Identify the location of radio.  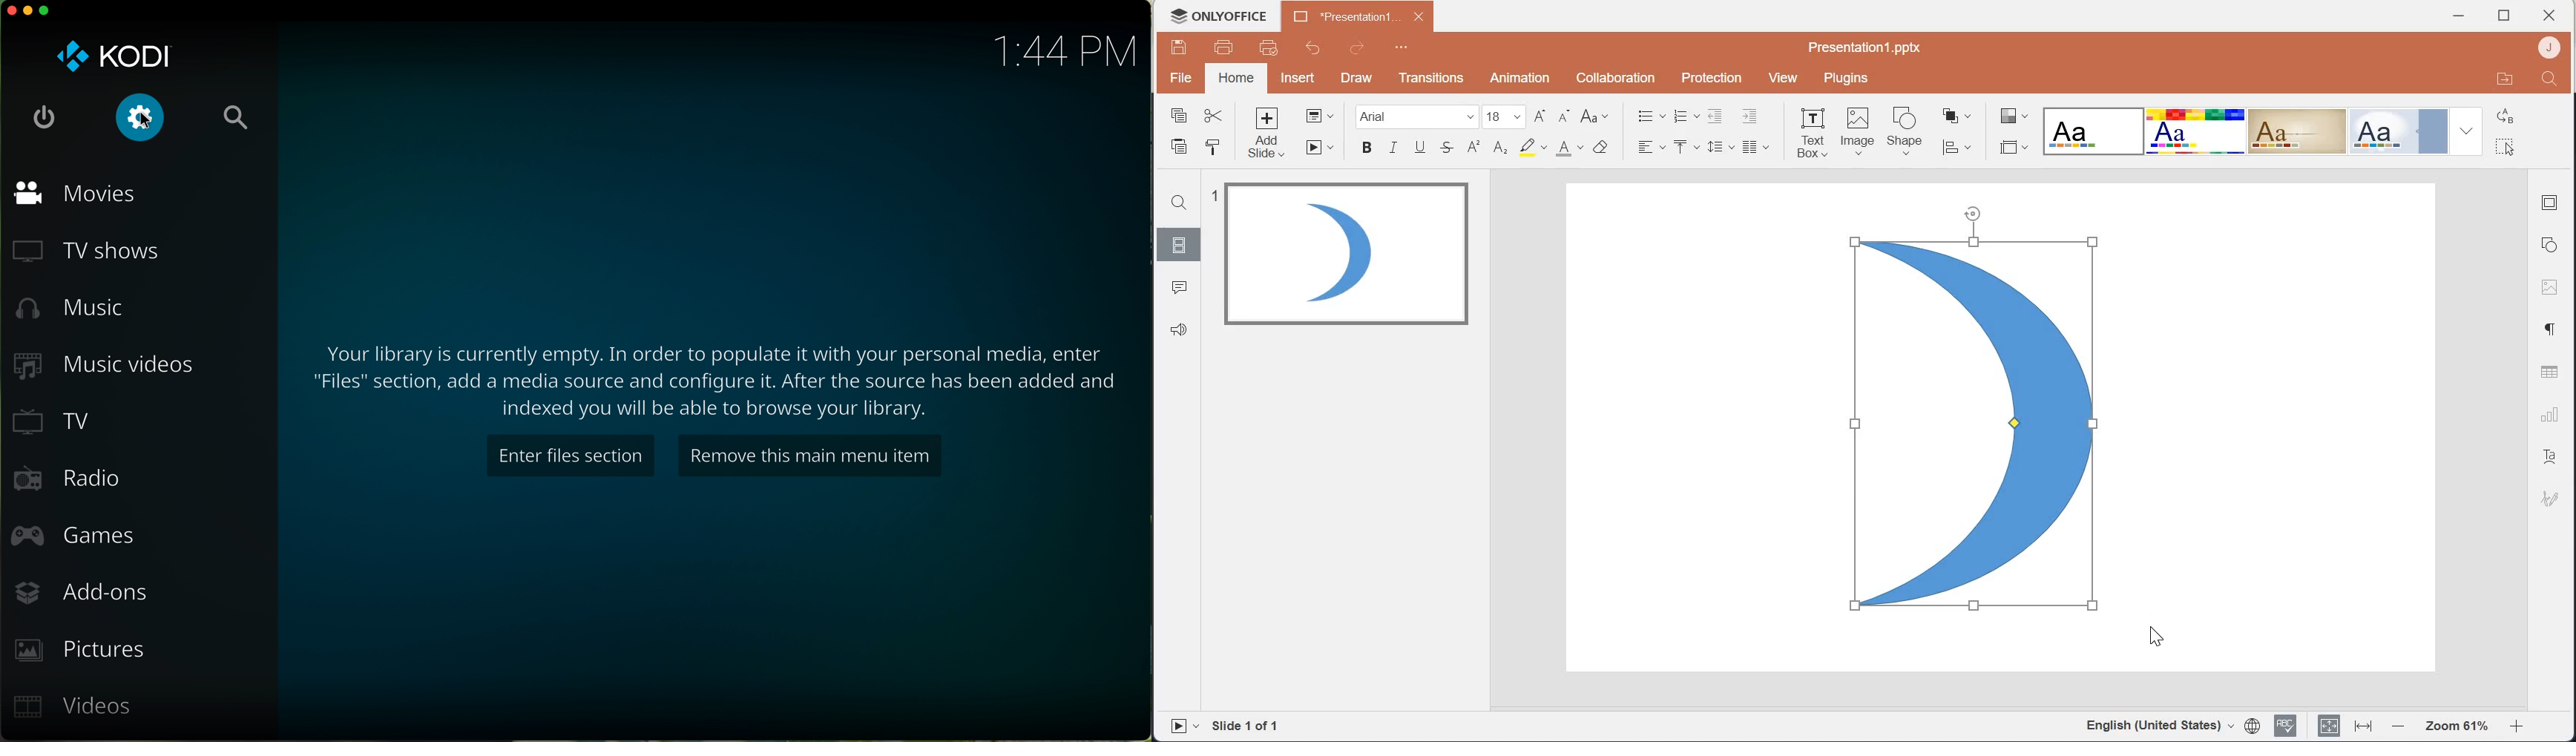
(65, 480).